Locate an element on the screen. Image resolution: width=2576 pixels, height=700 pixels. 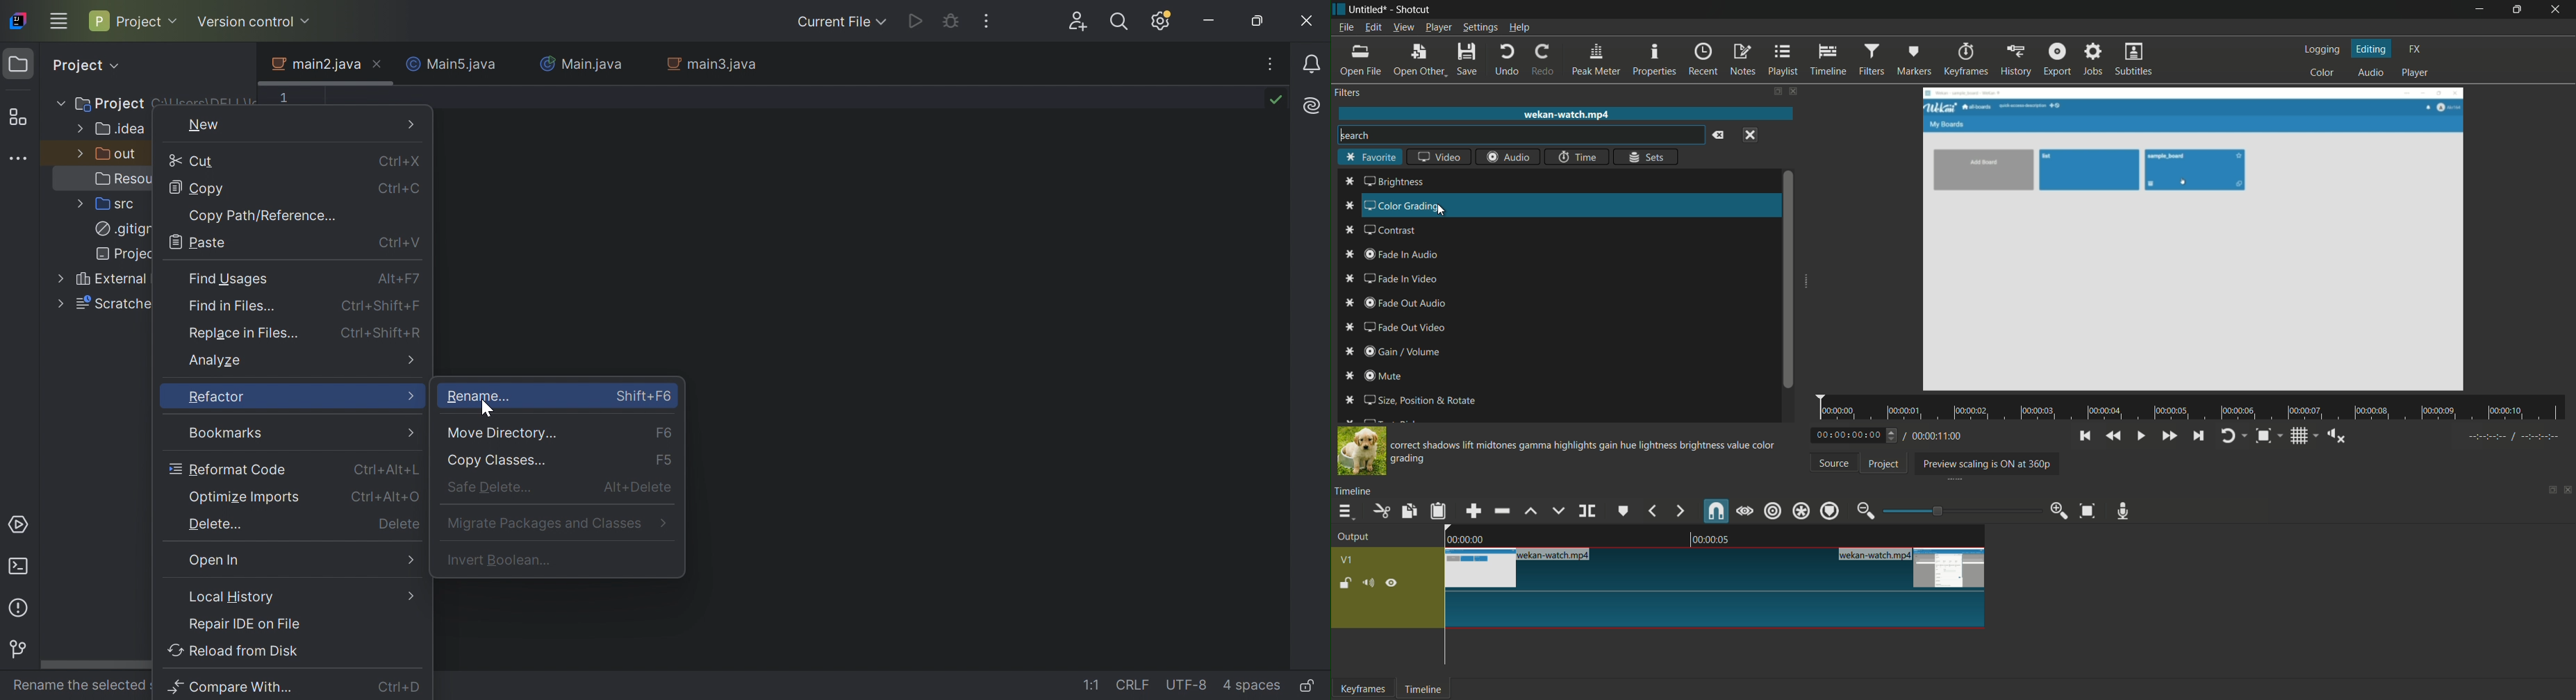
color is located at coordinates (2322, 73).